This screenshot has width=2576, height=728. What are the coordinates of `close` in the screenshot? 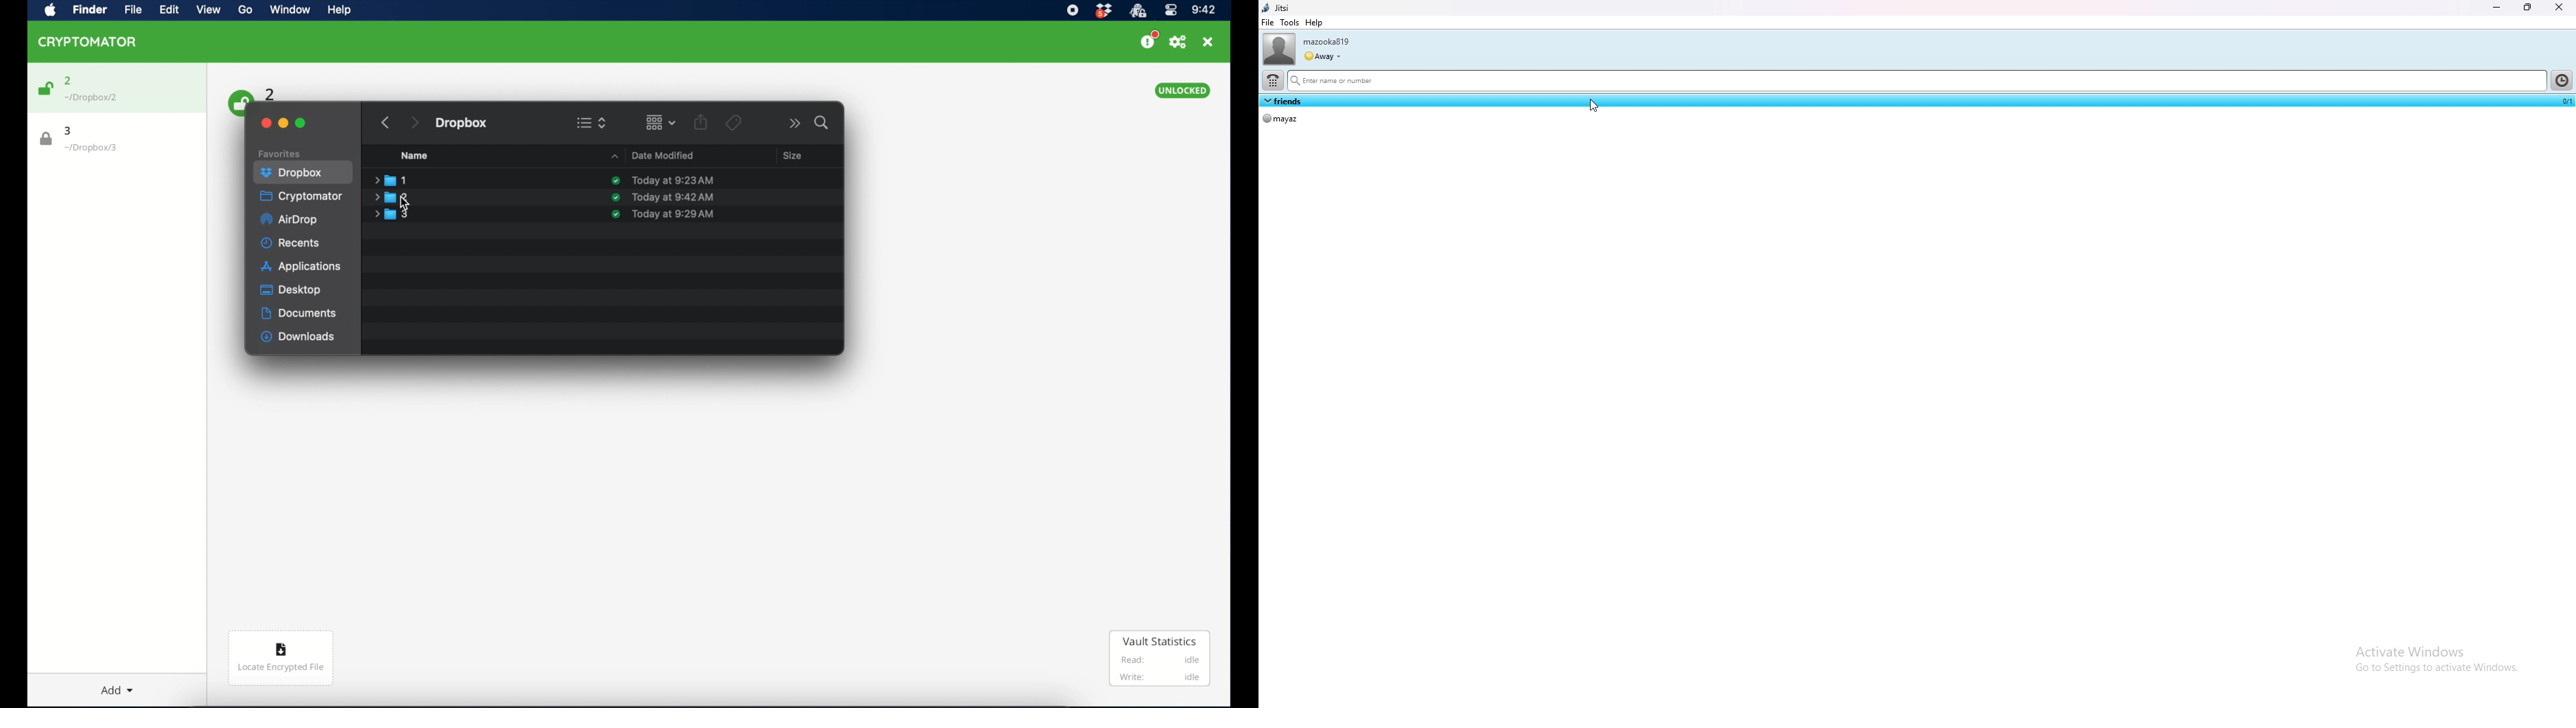 It's located at (1208, 42).